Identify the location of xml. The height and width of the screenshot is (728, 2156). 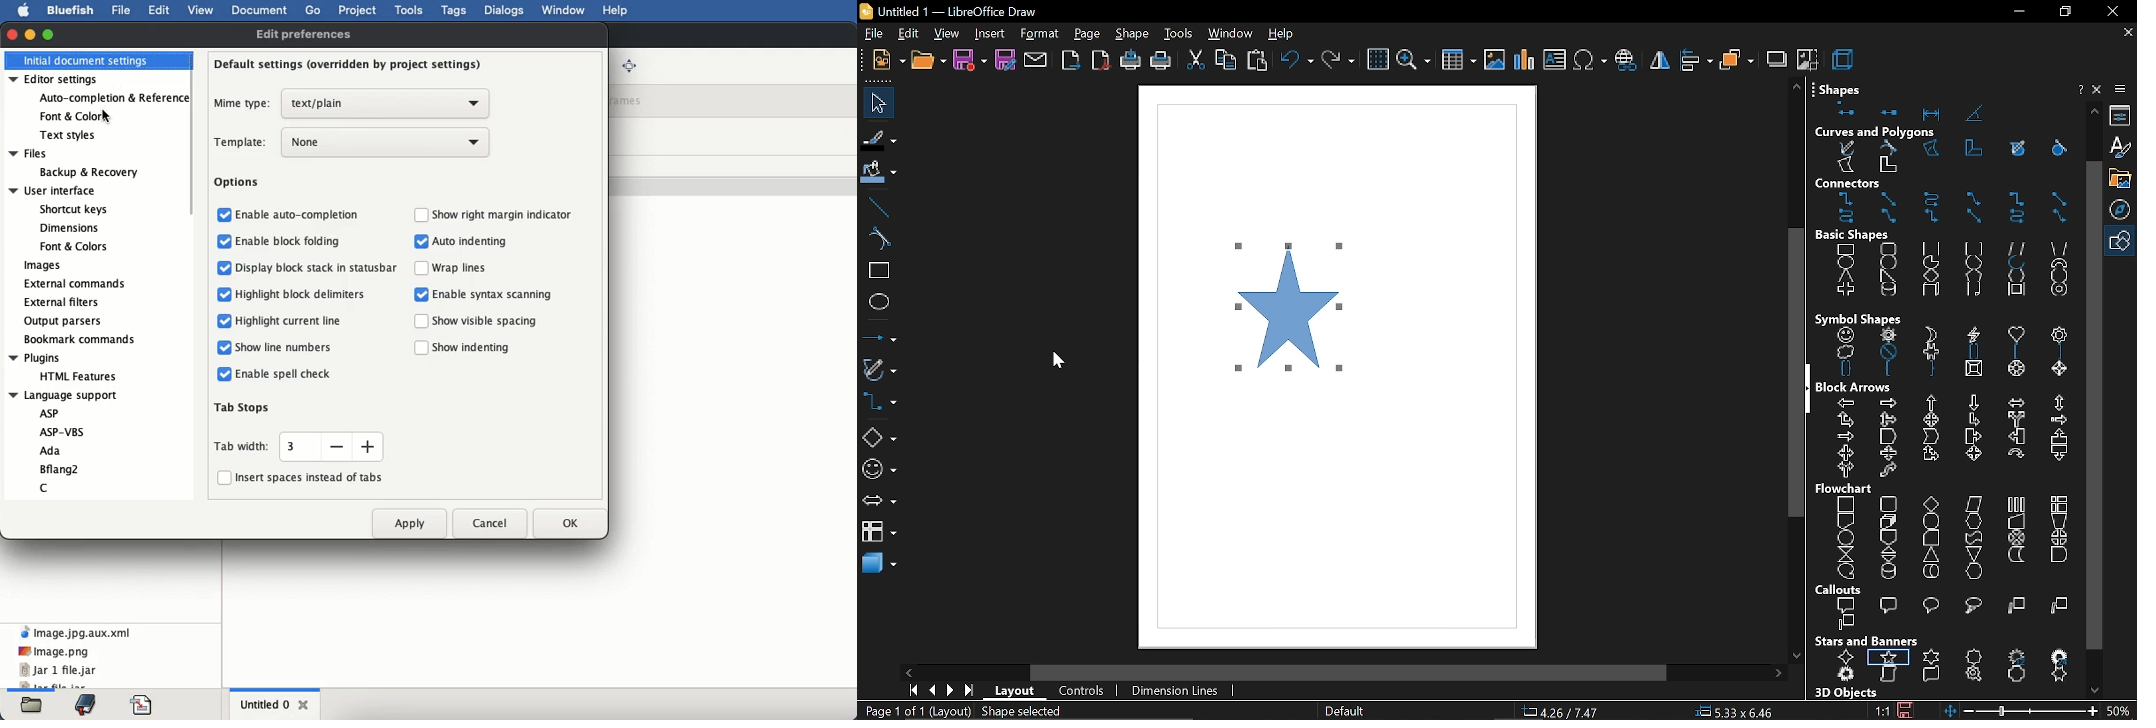
(75, 631).